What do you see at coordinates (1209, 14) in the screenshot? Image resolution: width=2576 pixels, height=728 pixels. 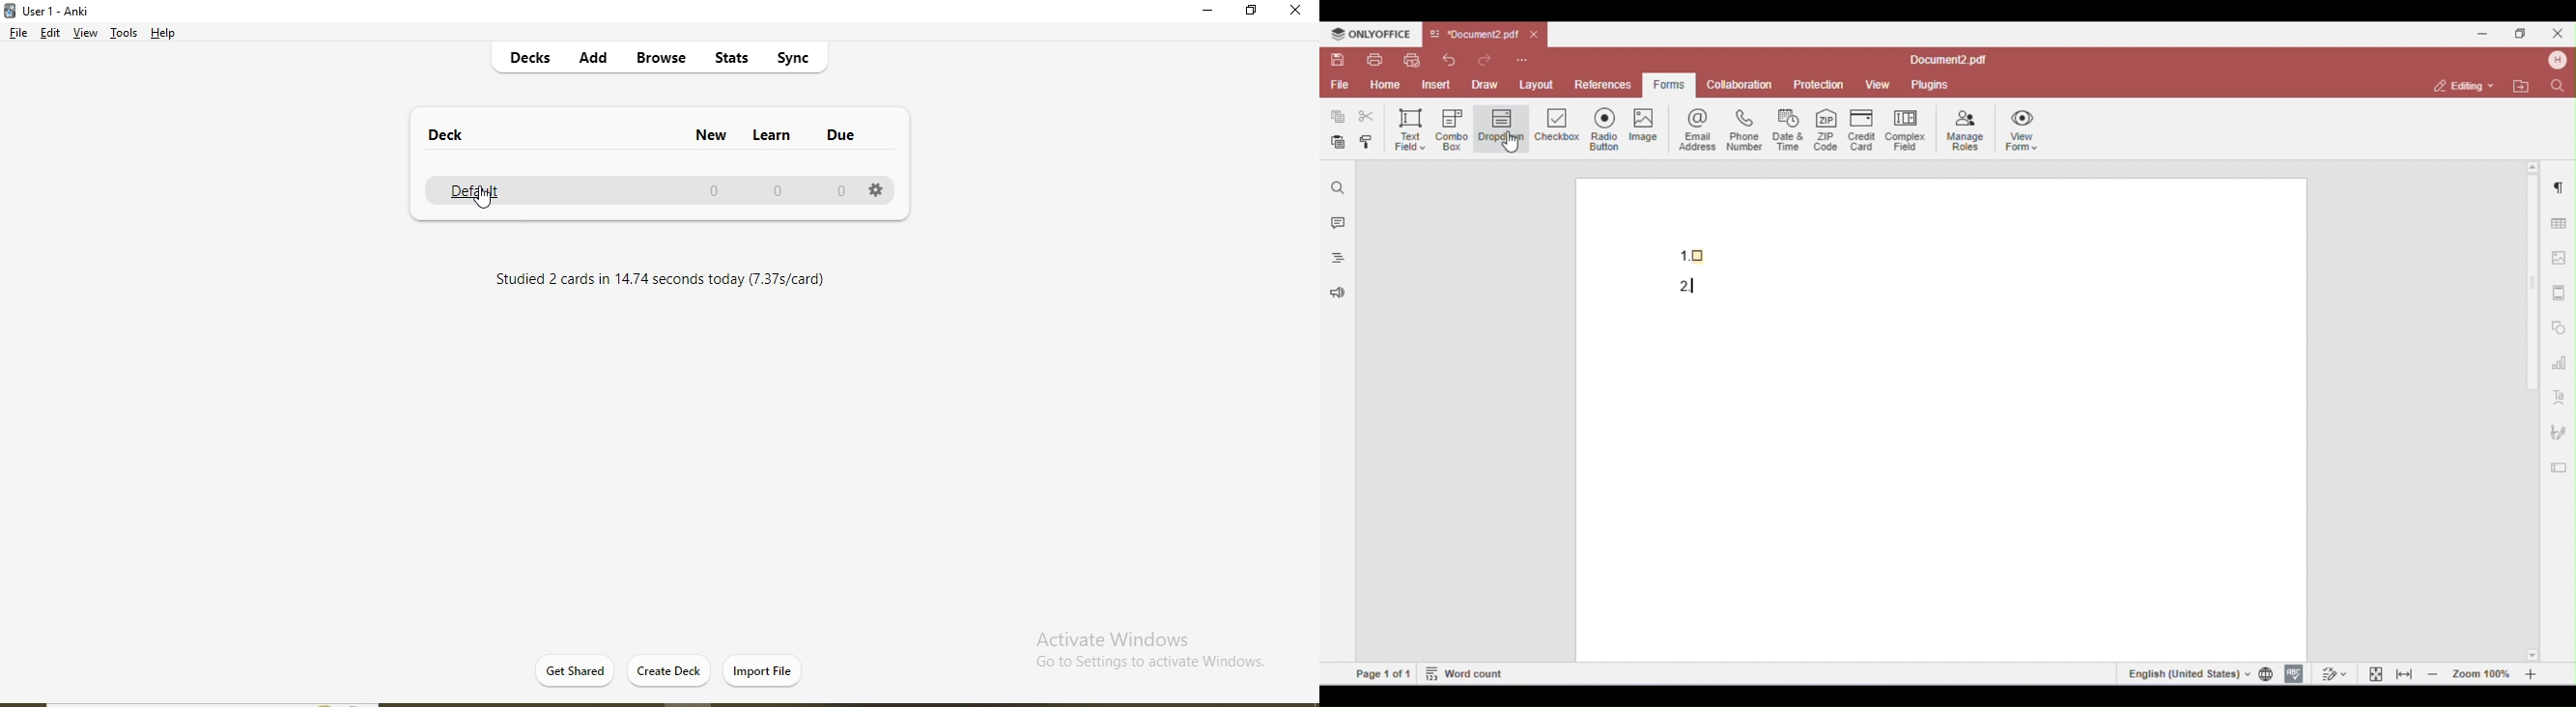 I see `minimise` at bounding box center [1209, 14].